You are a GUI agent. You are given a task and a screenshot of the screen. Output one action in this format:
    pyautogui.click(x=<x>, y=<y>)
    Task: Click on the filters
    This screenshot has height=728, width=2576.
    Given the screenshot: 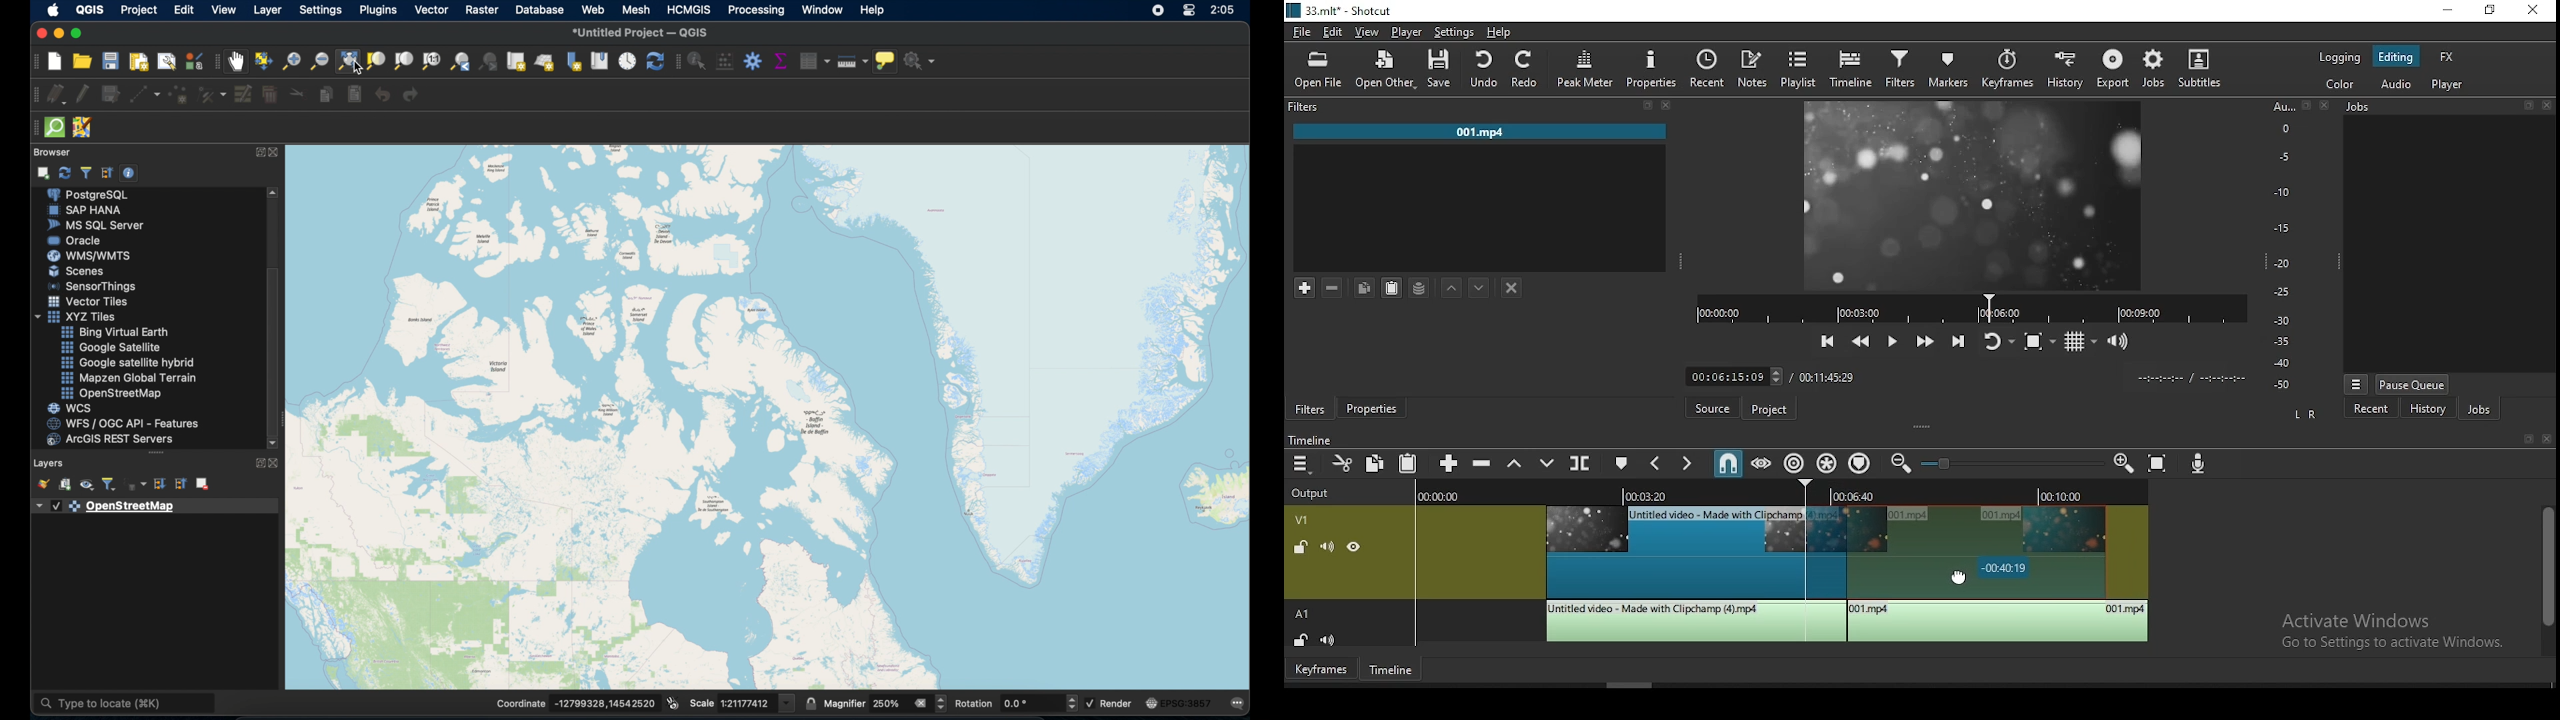 What is the action you would take?
    pyautogui.click(x=1309, y=408)
    